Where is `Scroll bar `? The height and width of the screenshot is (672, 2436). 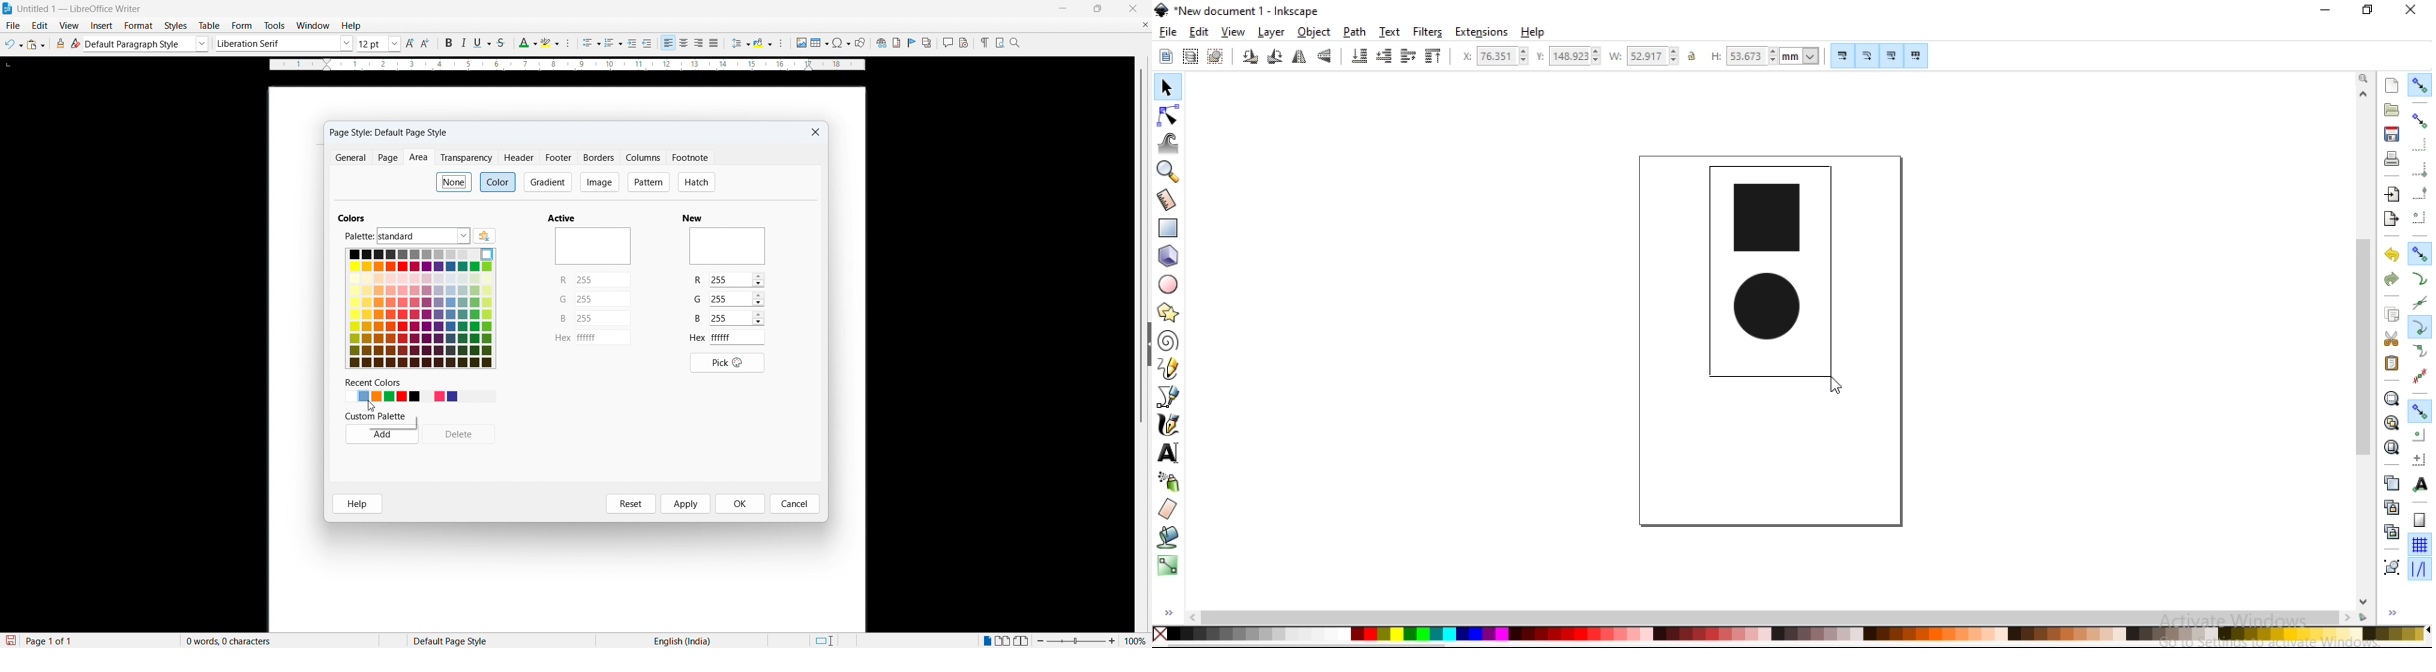 Scroll bar  is located at coordinates (1142, 247).